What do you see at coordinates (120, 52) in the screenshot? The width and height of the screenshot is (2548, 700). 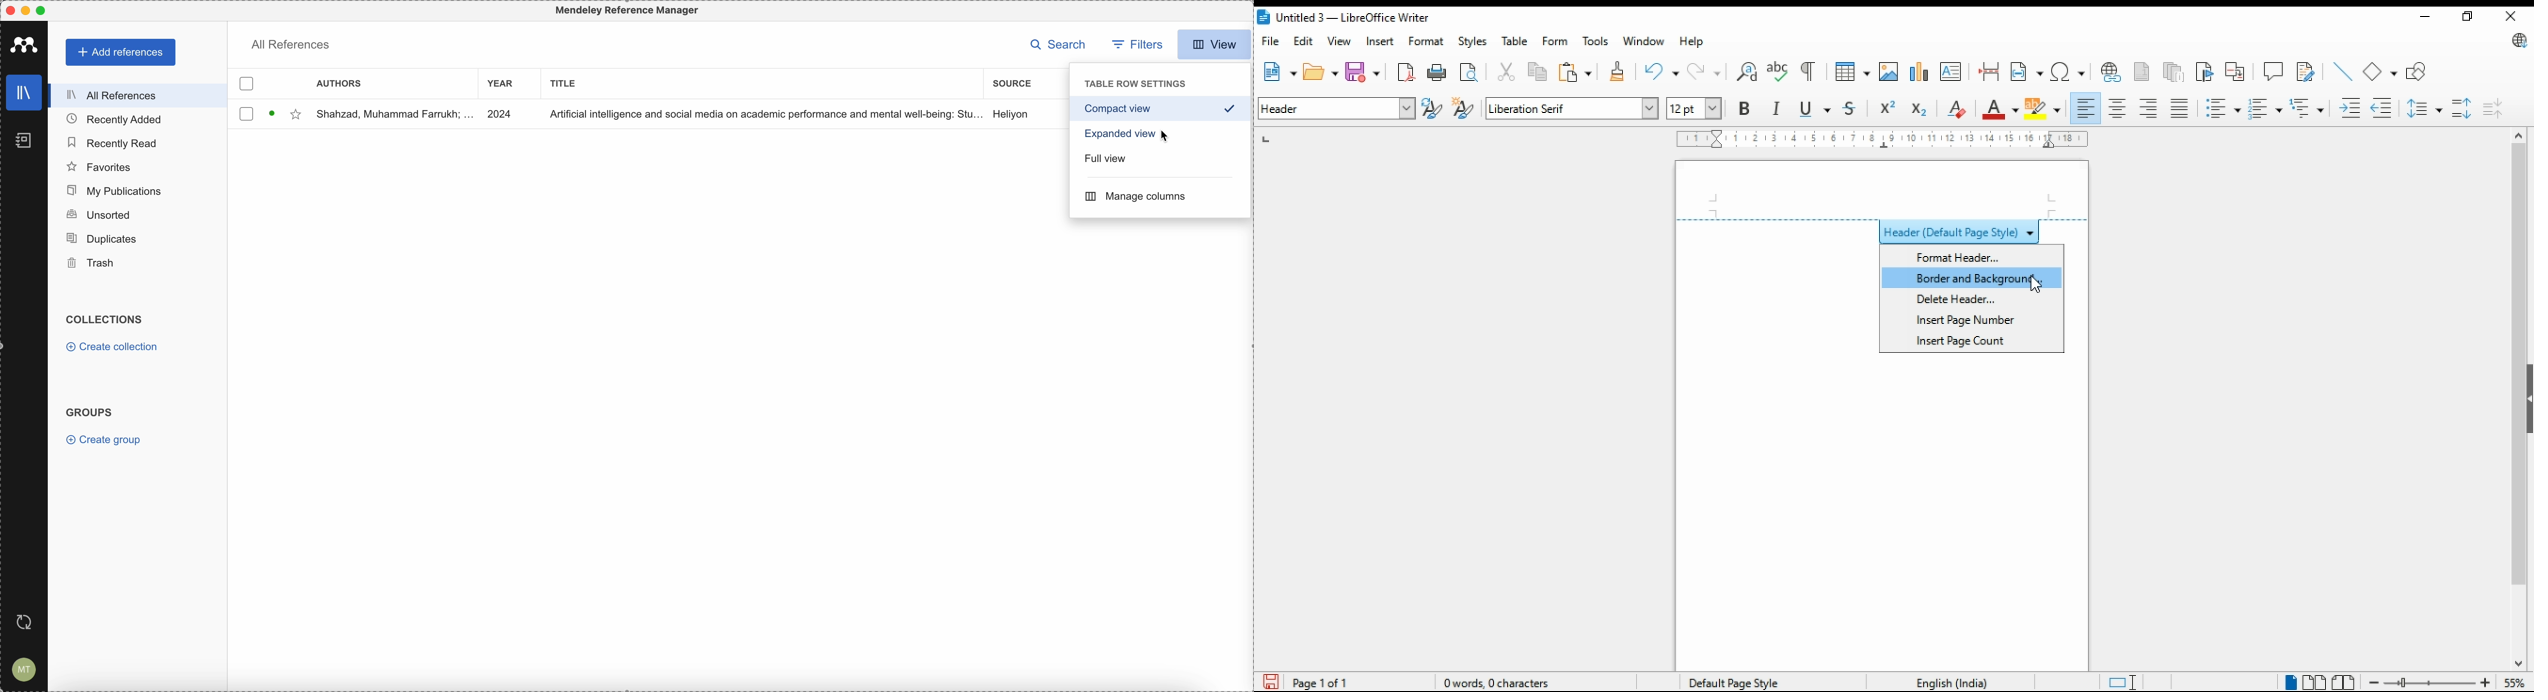 I see `add references` at bounding box center [120, 52].